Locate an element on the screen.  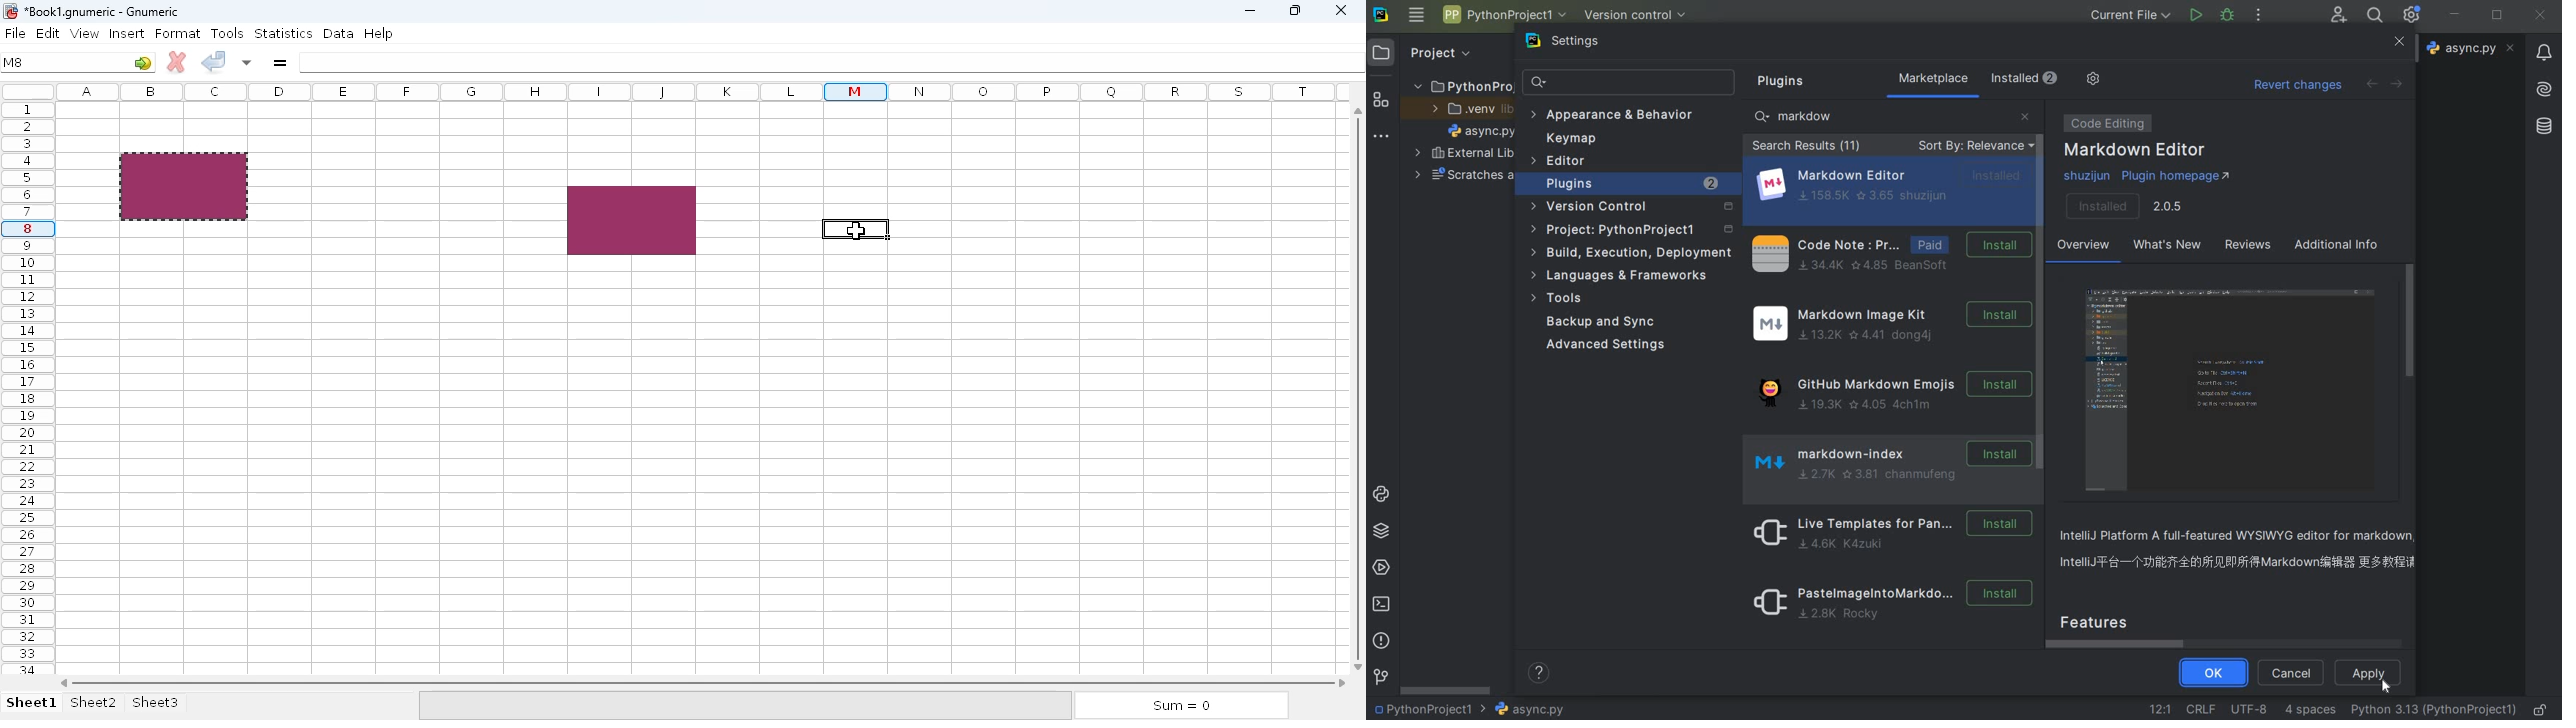
copied range is located at coordinates (184, 186).